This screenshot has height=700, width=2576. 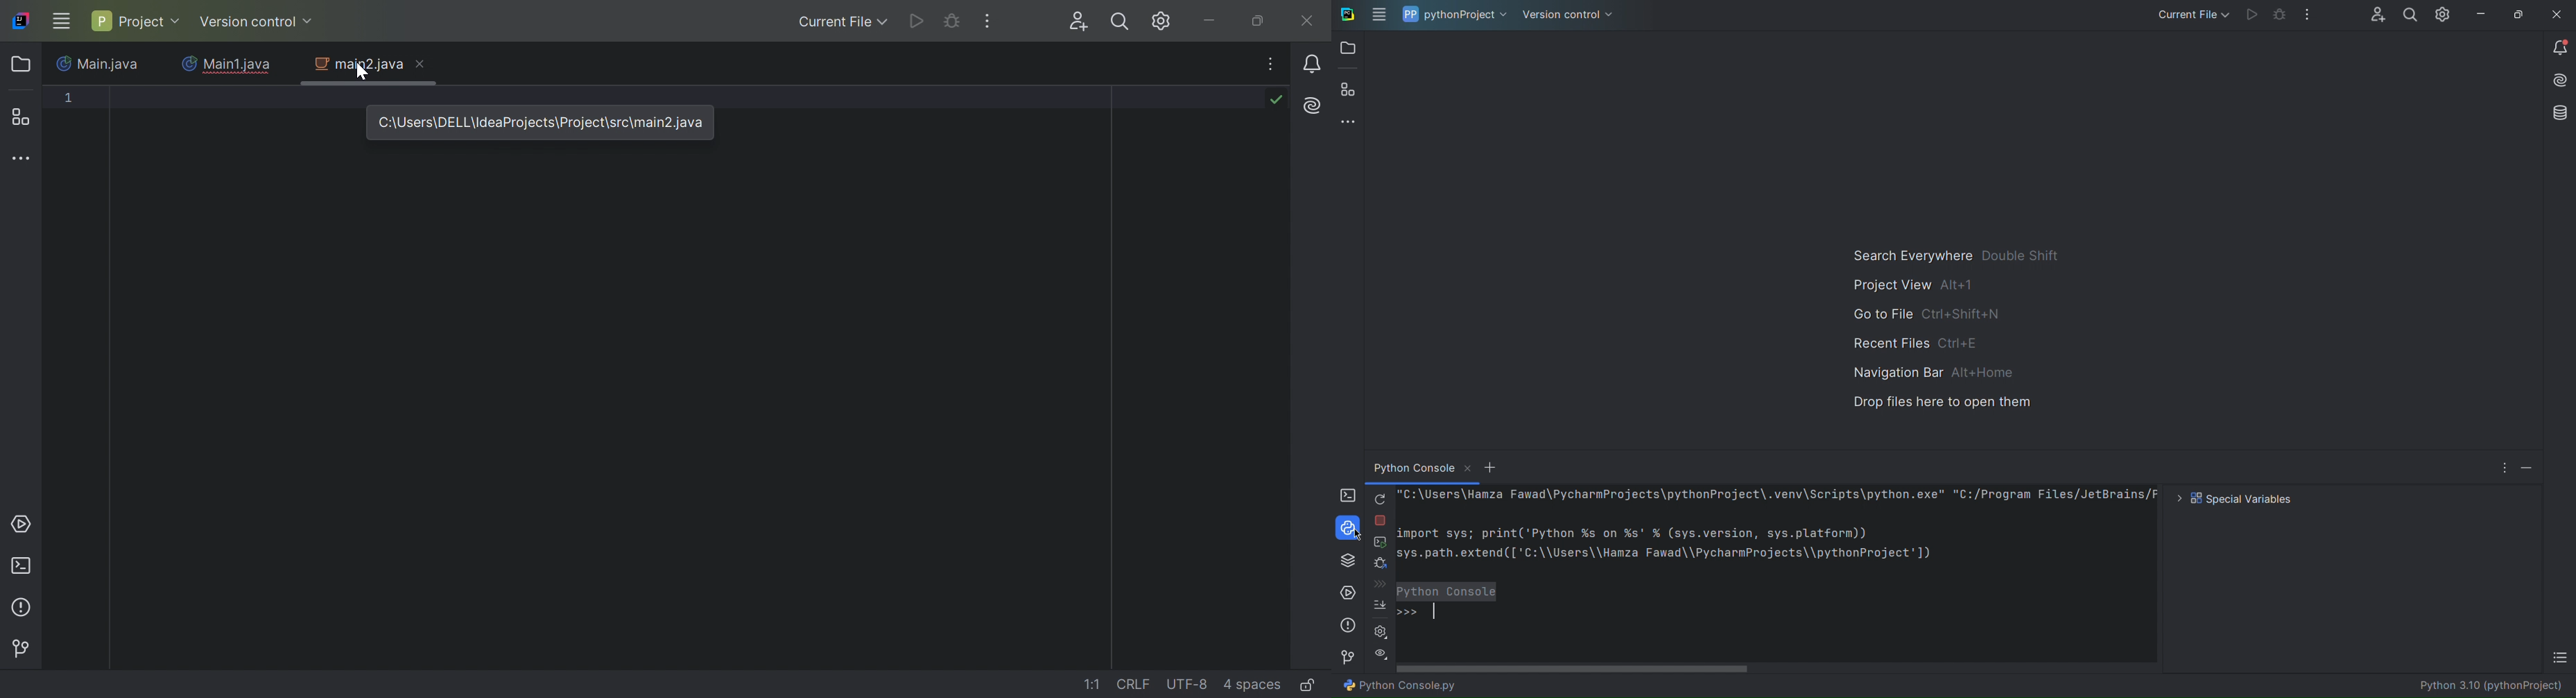 What do you see at coordinates (1348, 529) in the screenshot?
I see `Cursor on Python Consoles` at bounding box center [1348, 529].